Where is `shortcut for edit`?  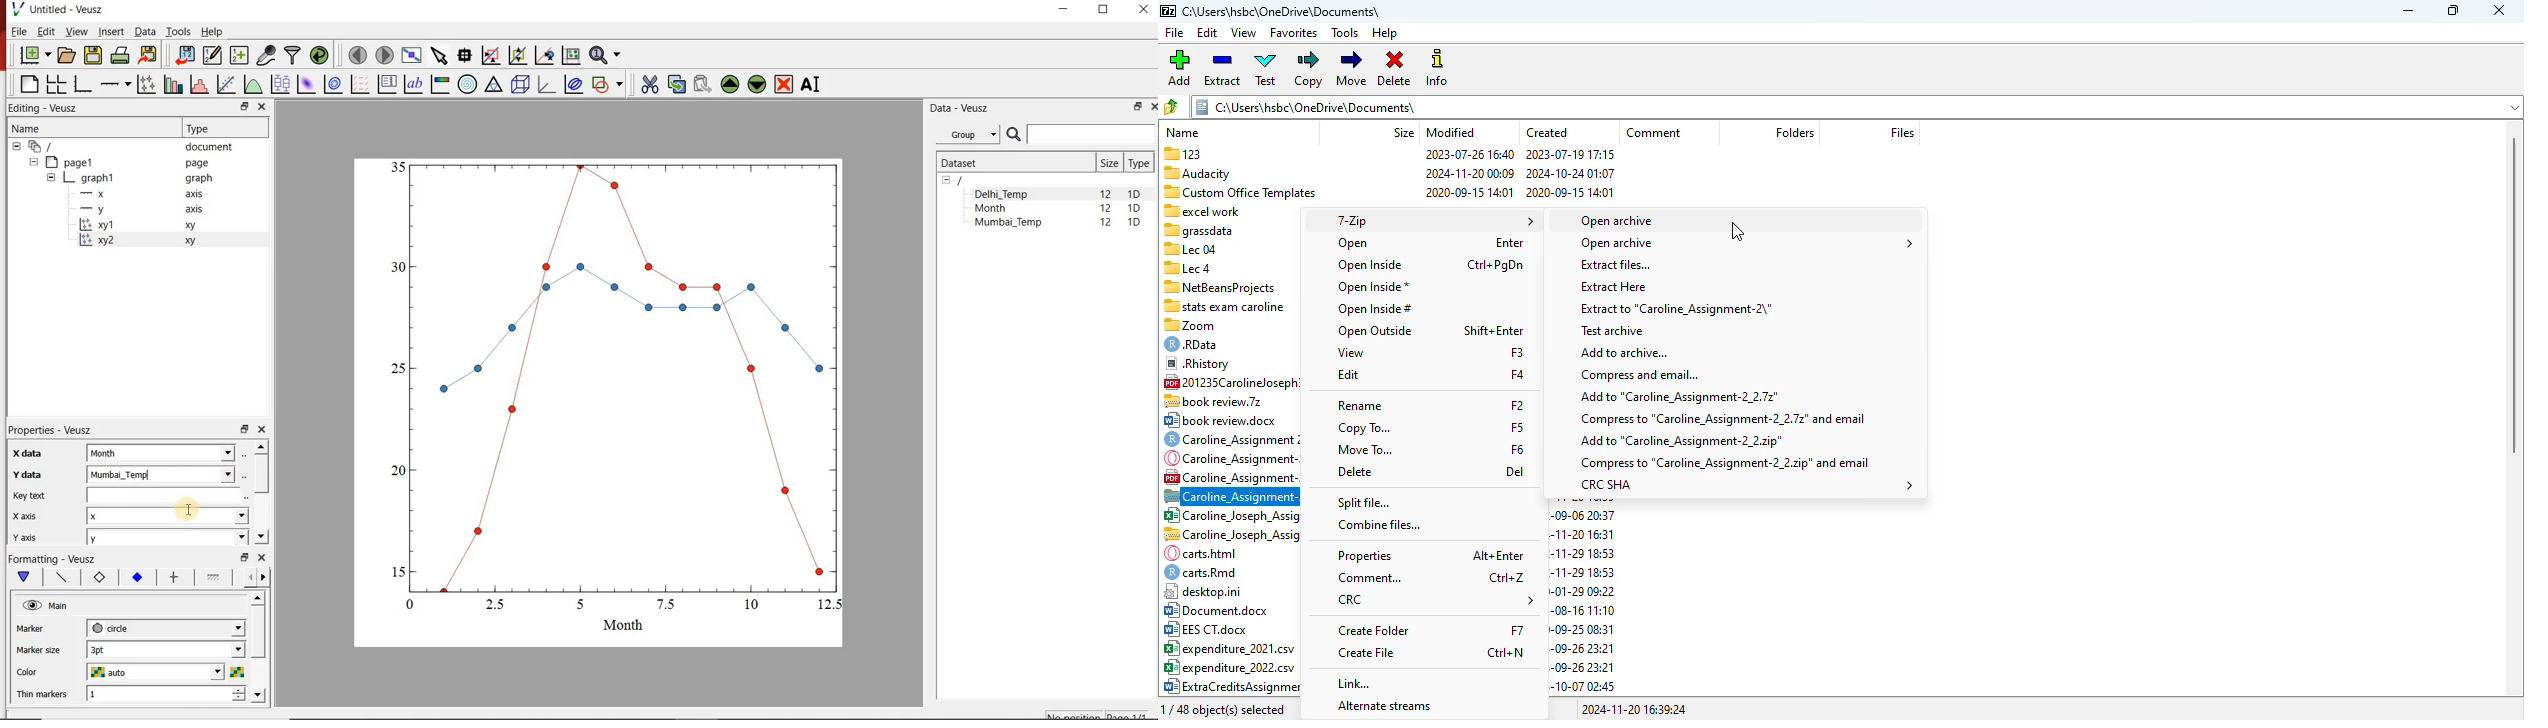 shortcut for edit is located at coordinates (1517, 374).